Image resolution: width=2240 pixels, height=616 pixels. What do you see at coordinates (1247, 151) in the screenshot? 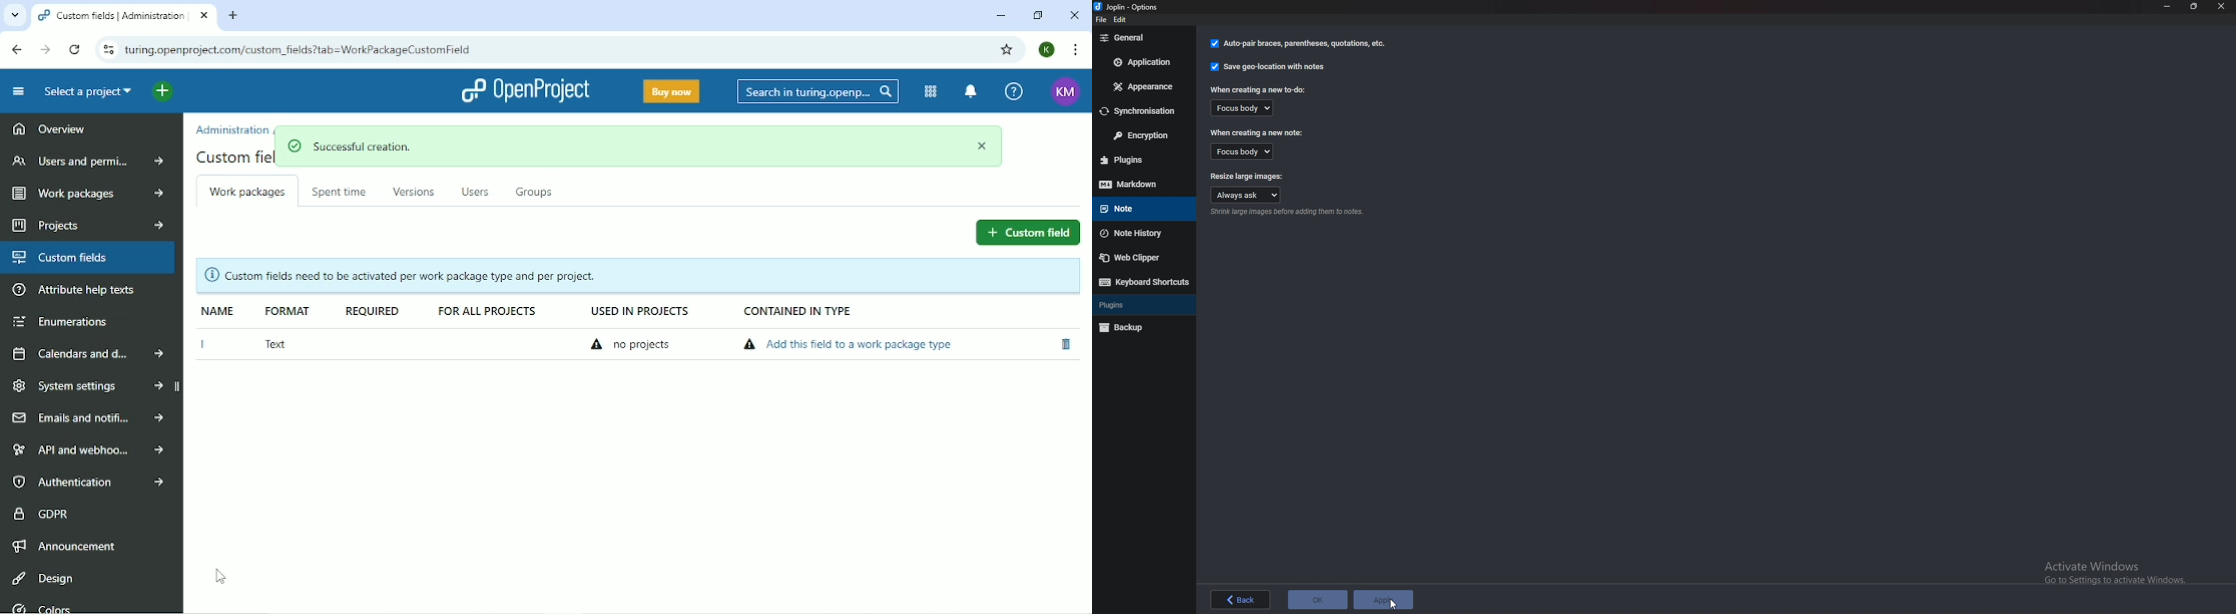
I see `Focus body` at bounding box center [1247, 151].